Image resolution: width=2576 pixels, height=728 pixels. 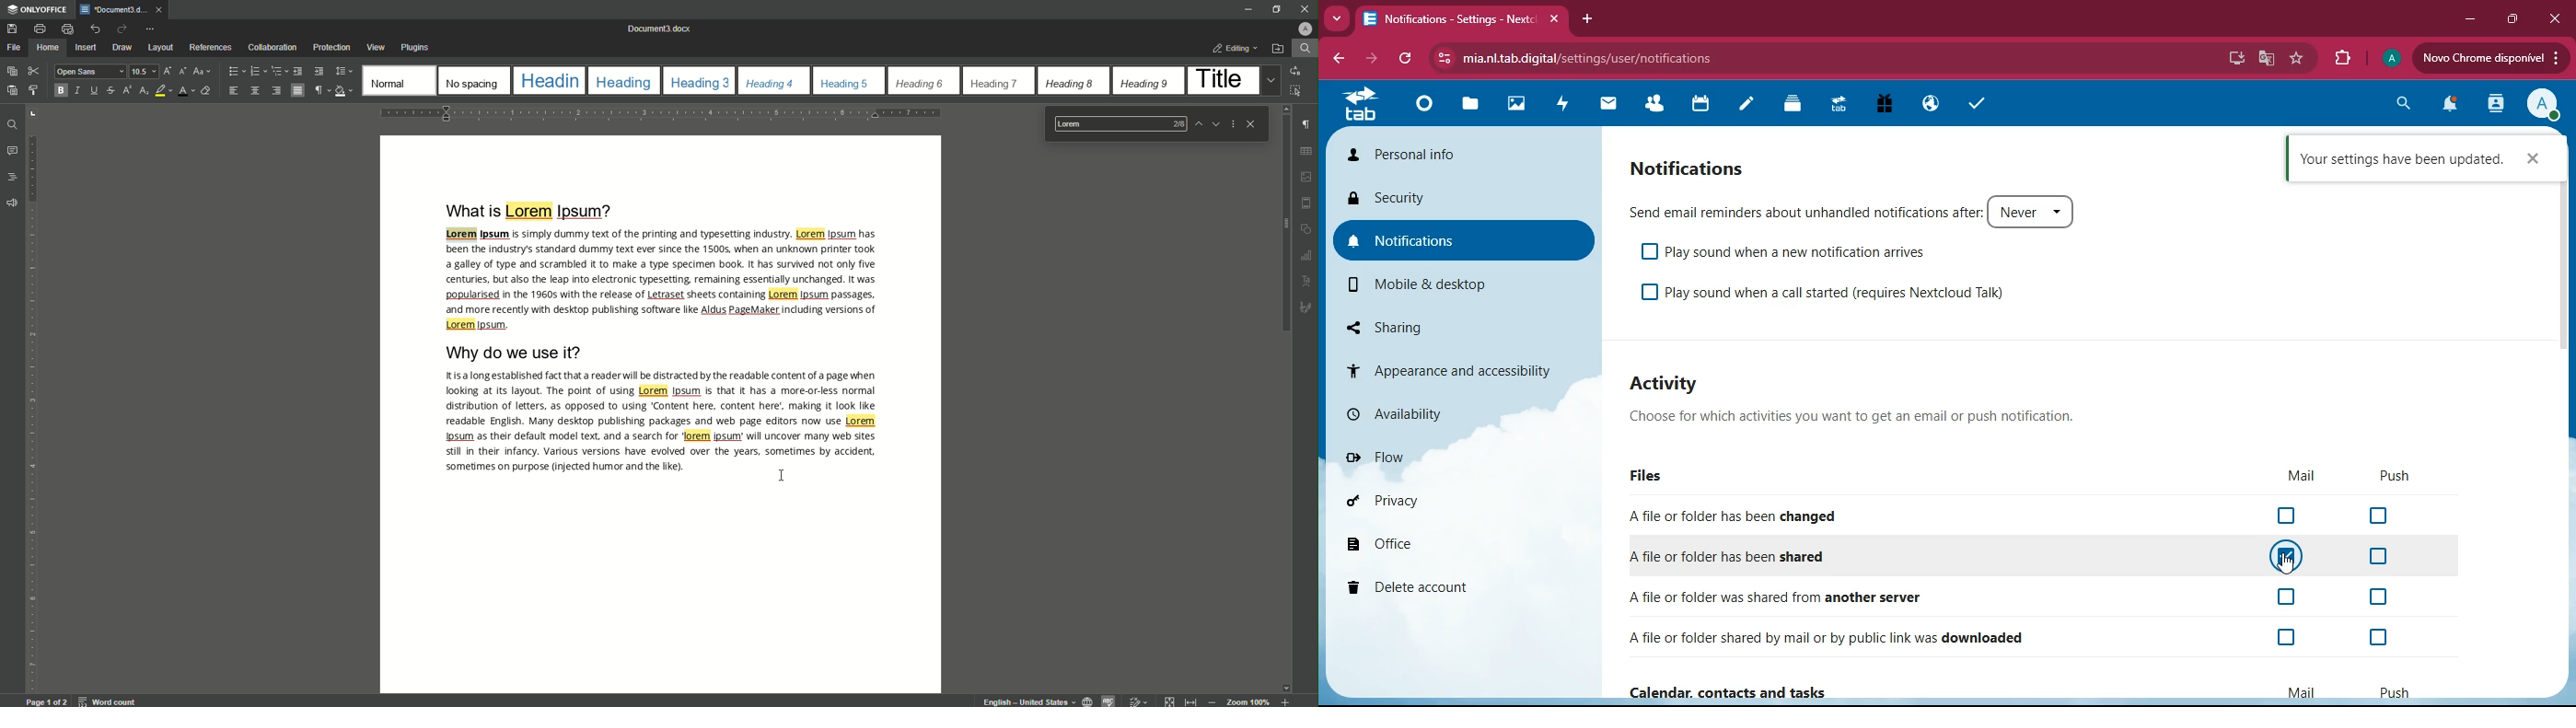 I want to click on More Actions, so click(x=1232, y=124).